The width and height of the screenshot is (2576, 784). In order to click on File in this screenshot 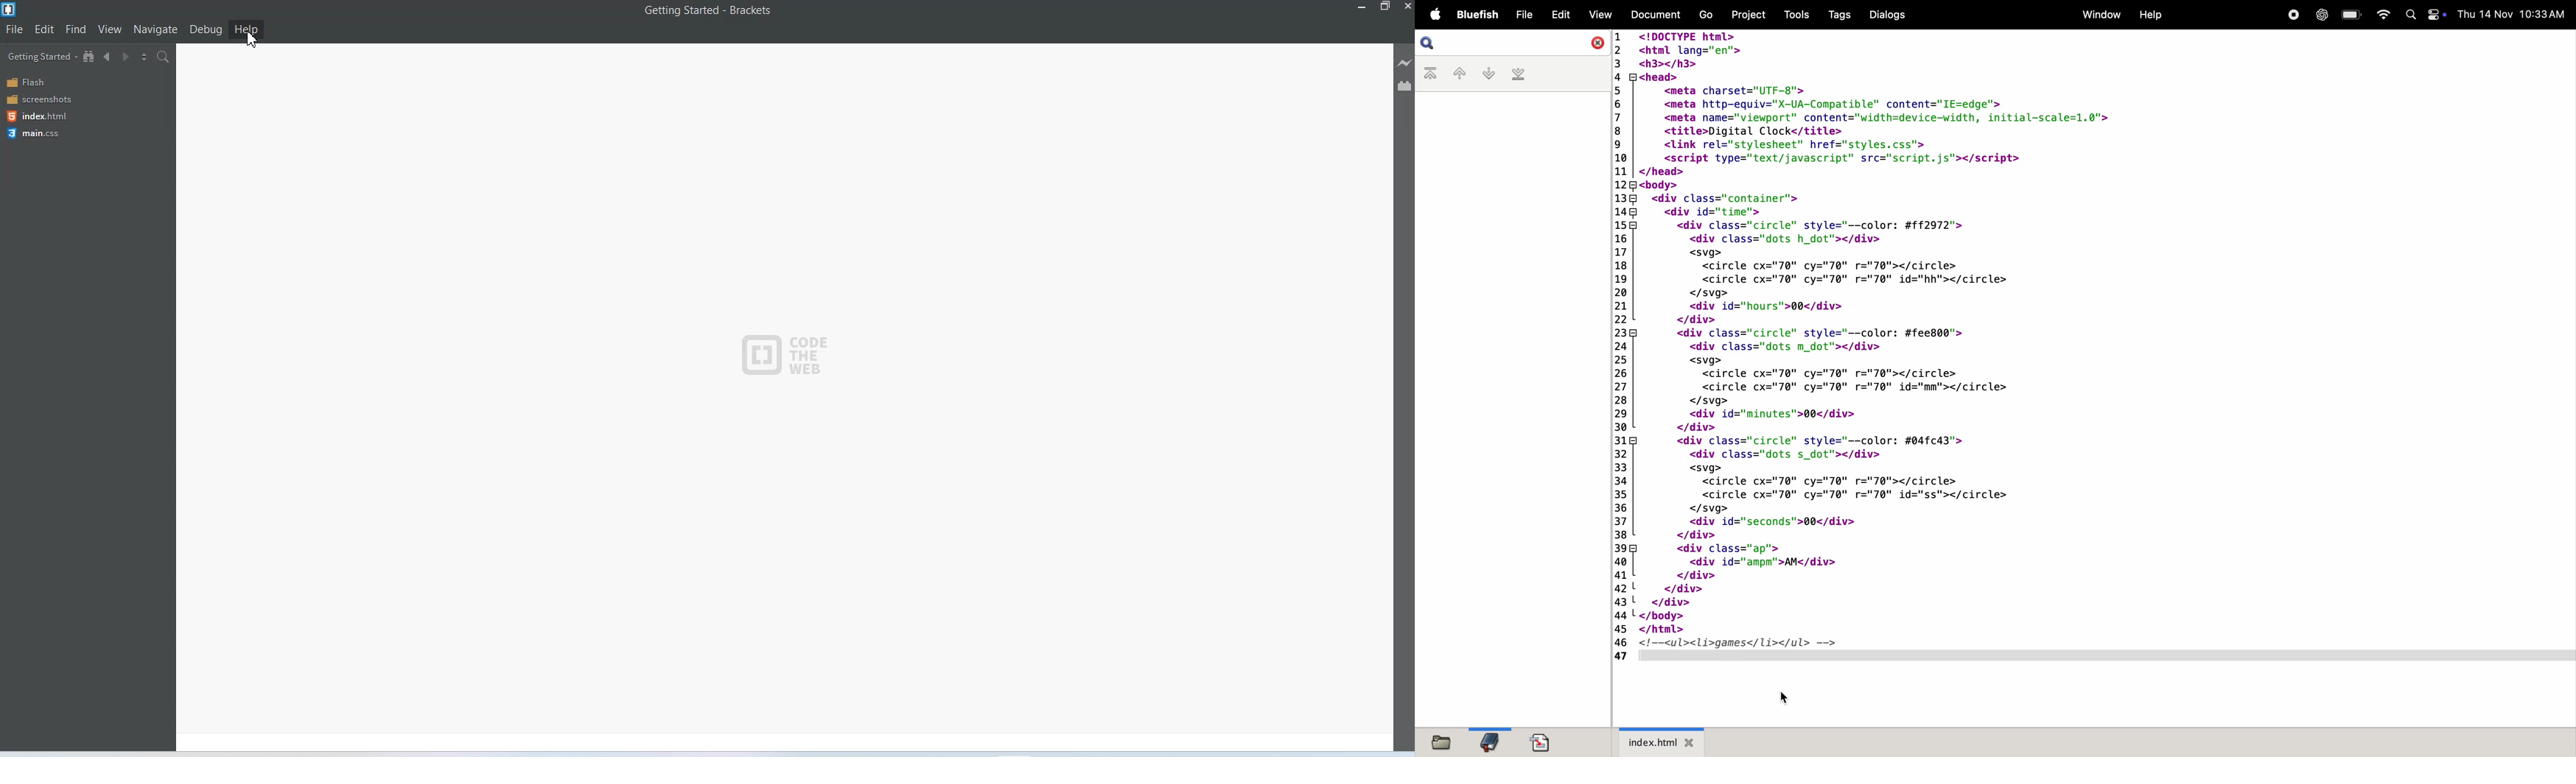, I will do `click(15, 29)`.